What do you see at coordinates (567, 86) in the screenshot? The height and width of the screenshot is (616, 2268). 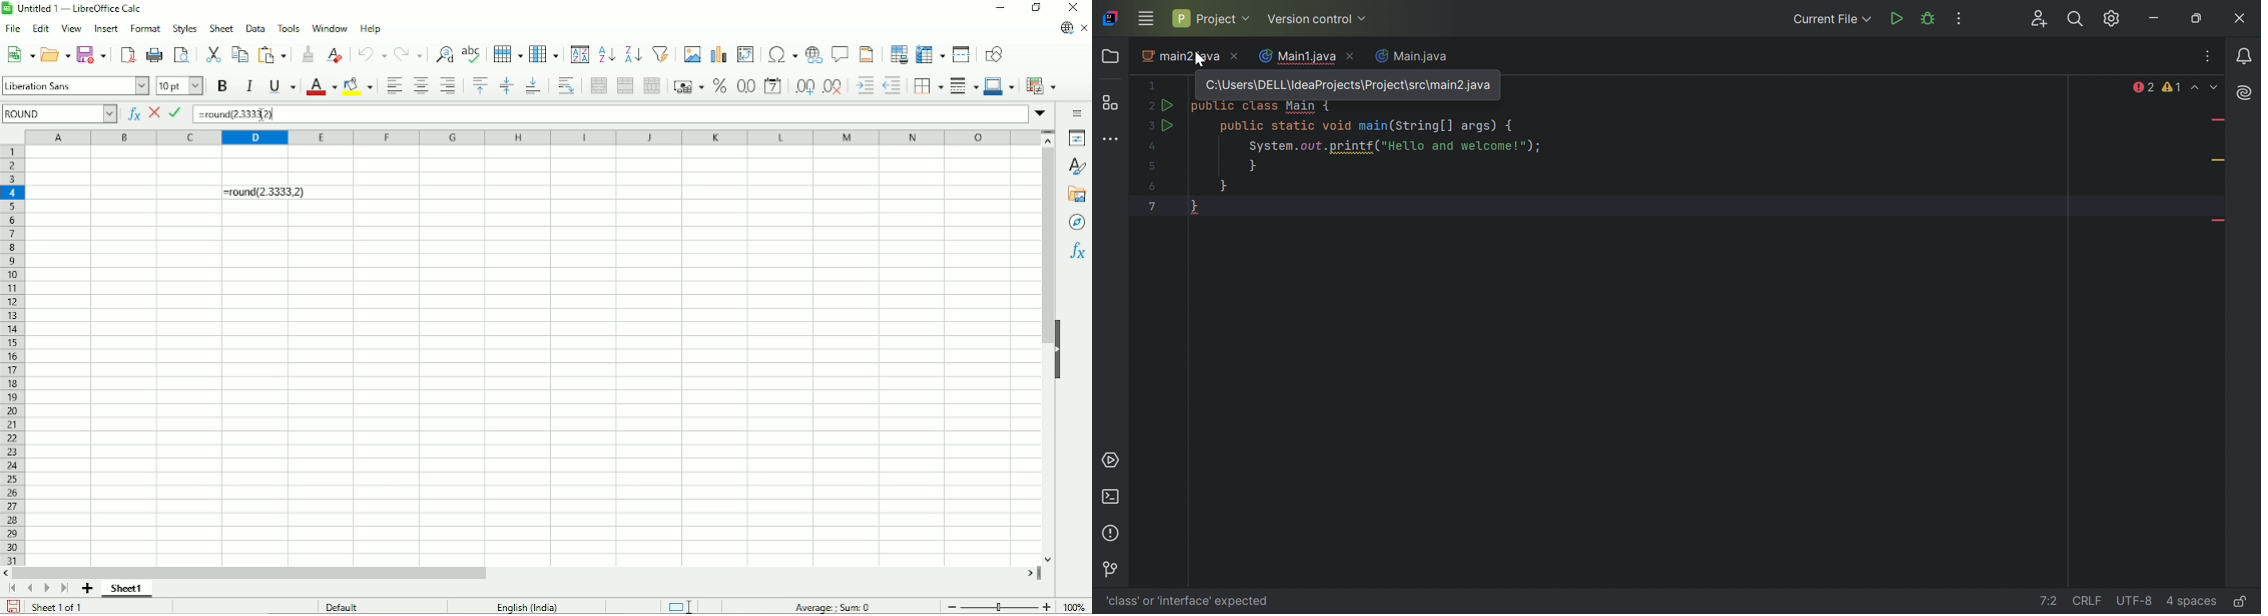 I see `Wrap text` at bounding box center [567, 86].